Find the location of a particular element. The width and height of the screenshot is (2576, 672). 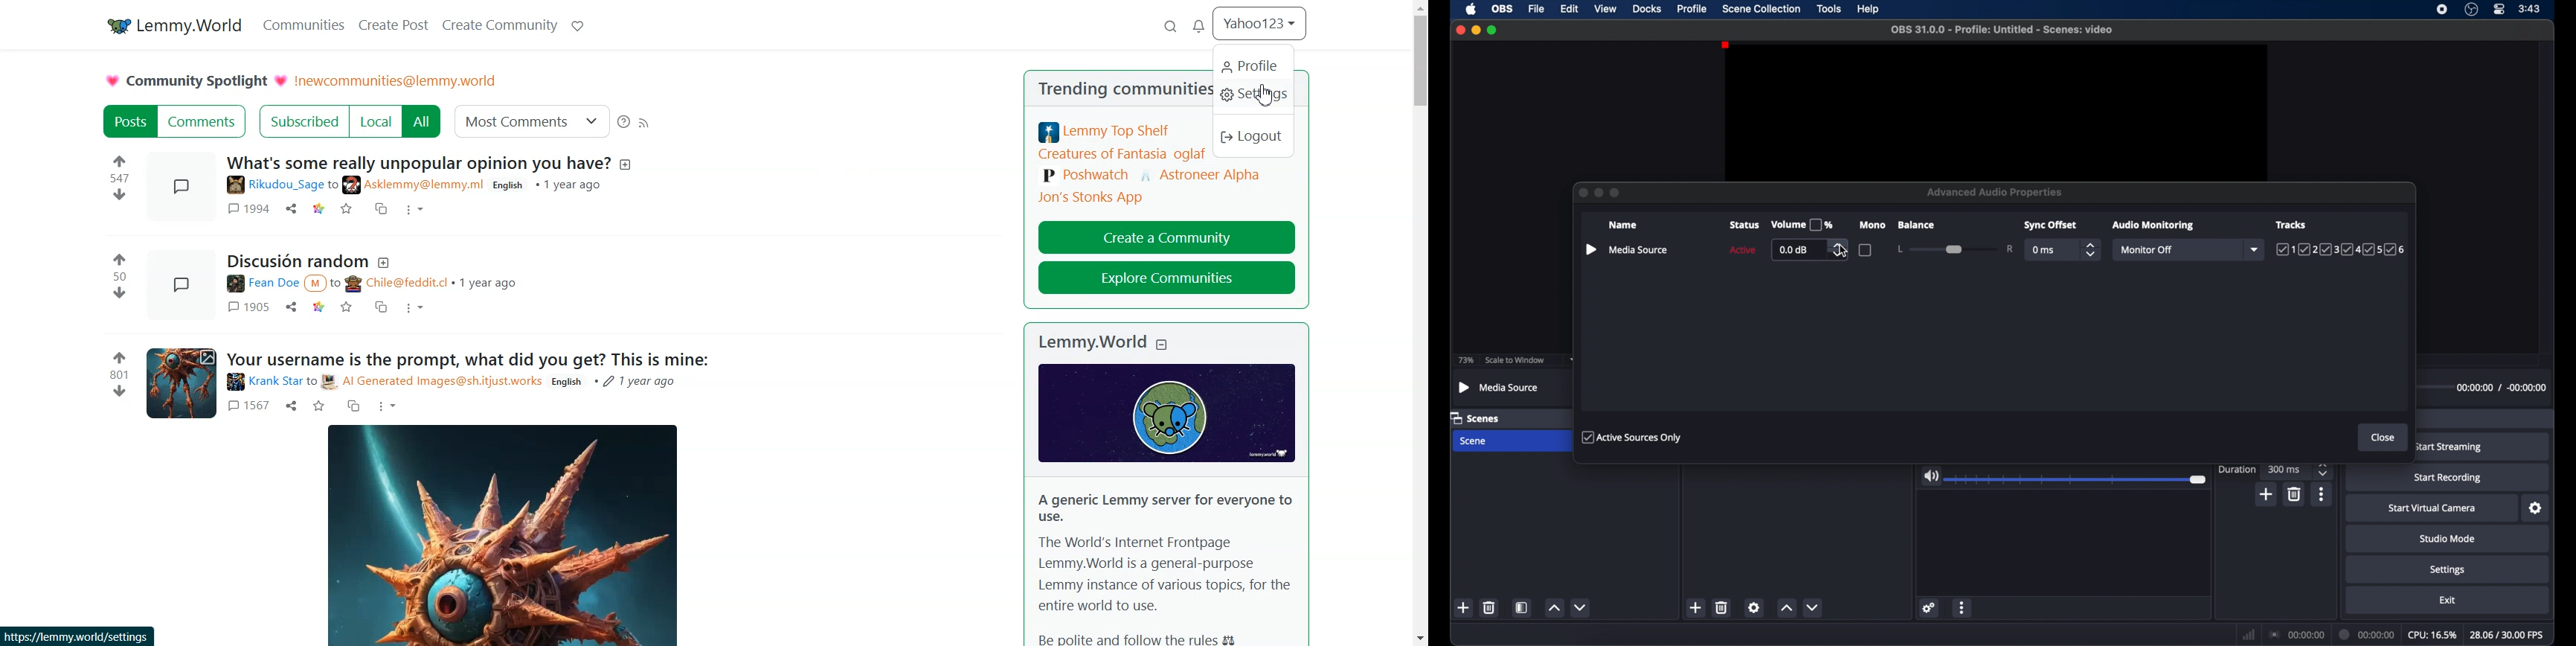

description is located at coordinates (628, 164).